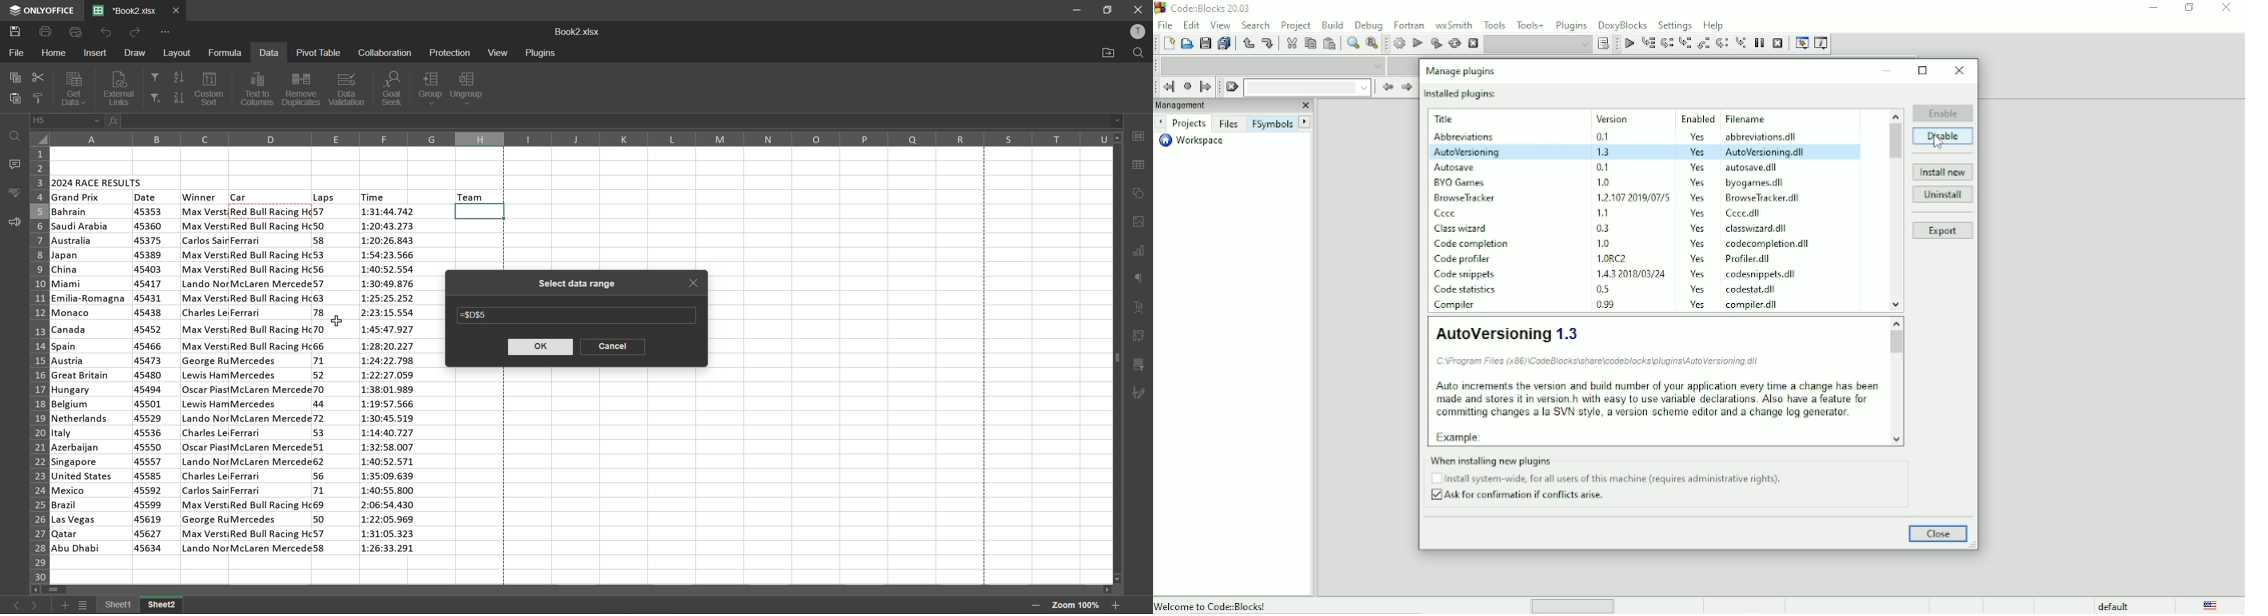  Describe the element at coordinates (14, 53) in the screenshot. I see `file` at that location.